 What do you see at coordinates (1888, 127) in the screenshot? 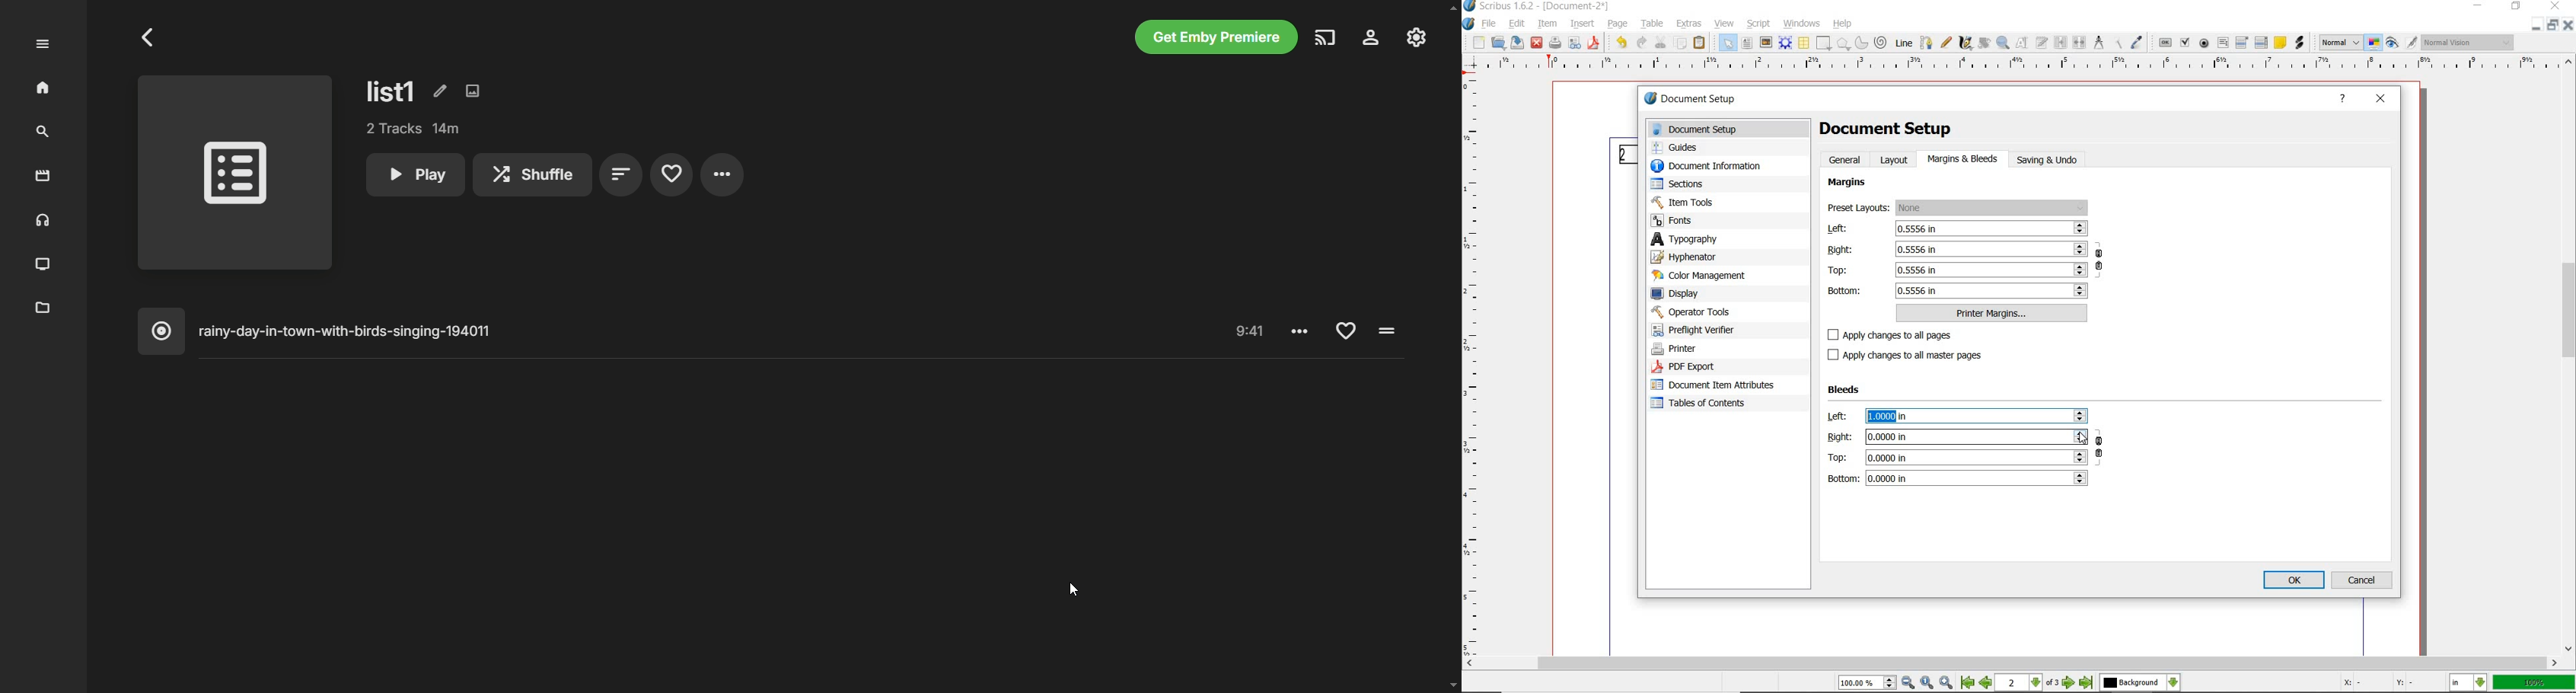
I see `document setup` at bounding box center [1888, 127].